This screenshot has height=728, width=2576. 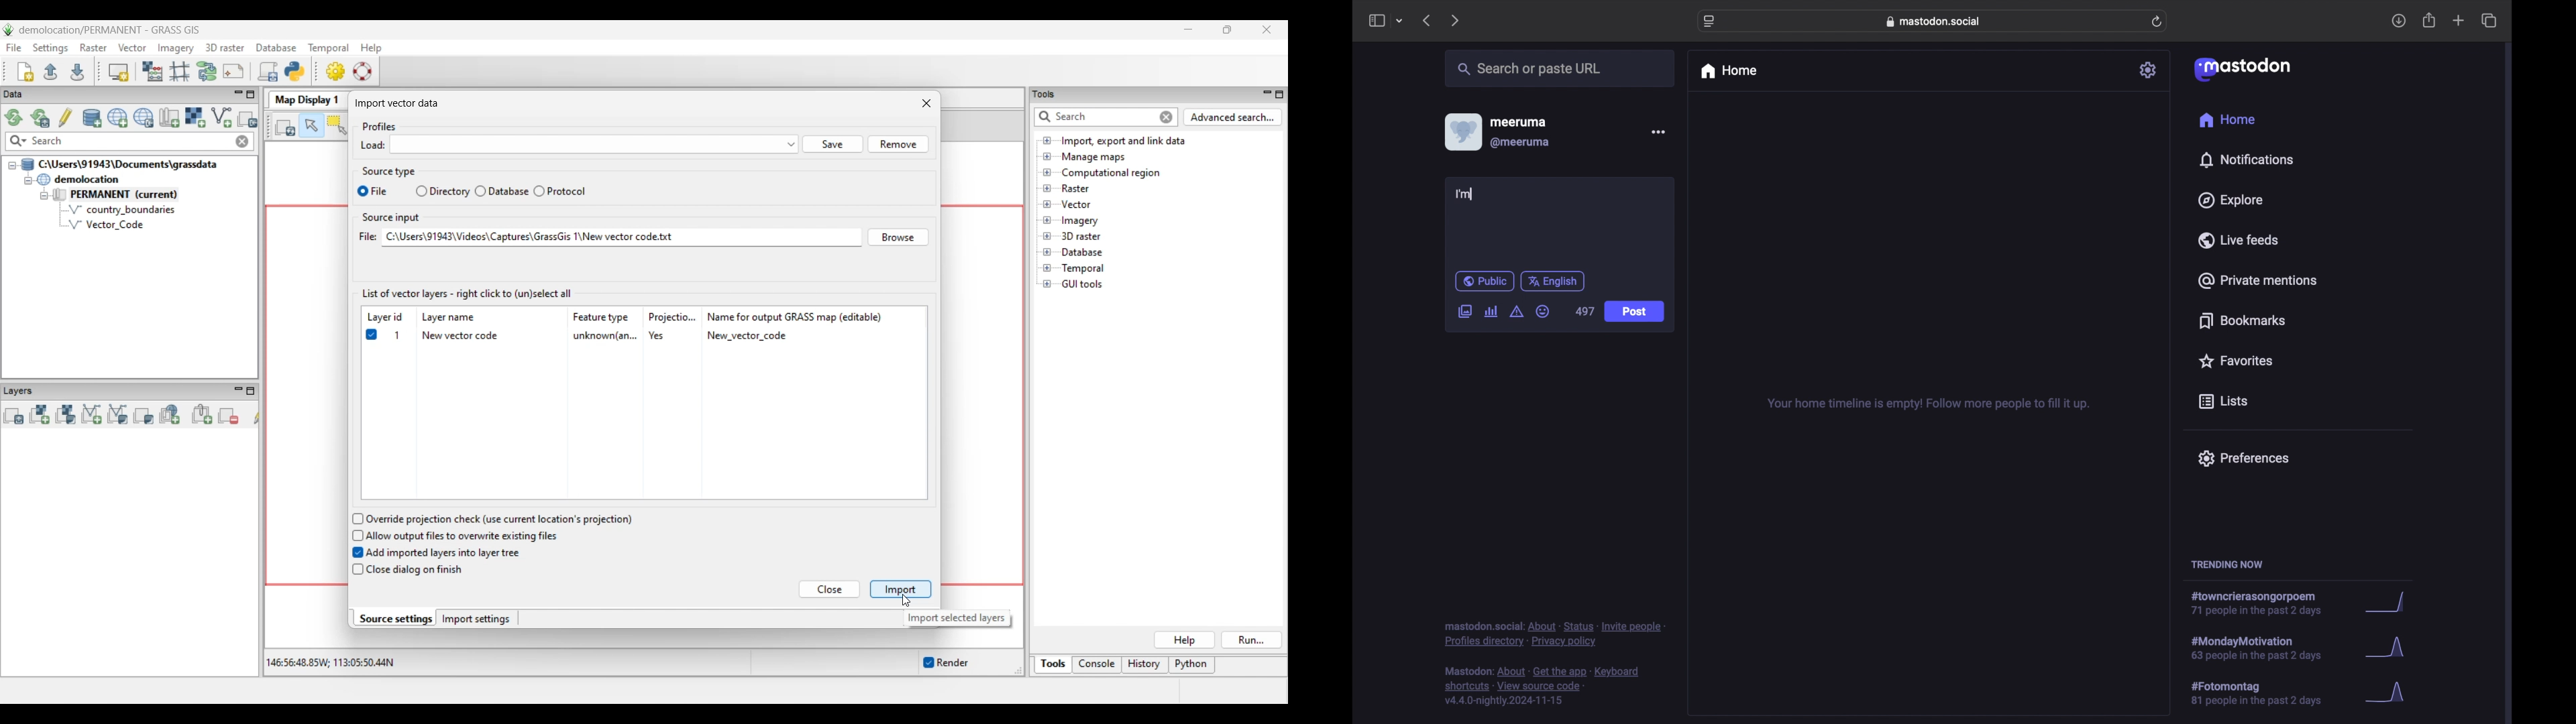 What do you see at coordinates (1376, 20) in the screenshot?
I see `side bar` at bounding box center [1376, 20].